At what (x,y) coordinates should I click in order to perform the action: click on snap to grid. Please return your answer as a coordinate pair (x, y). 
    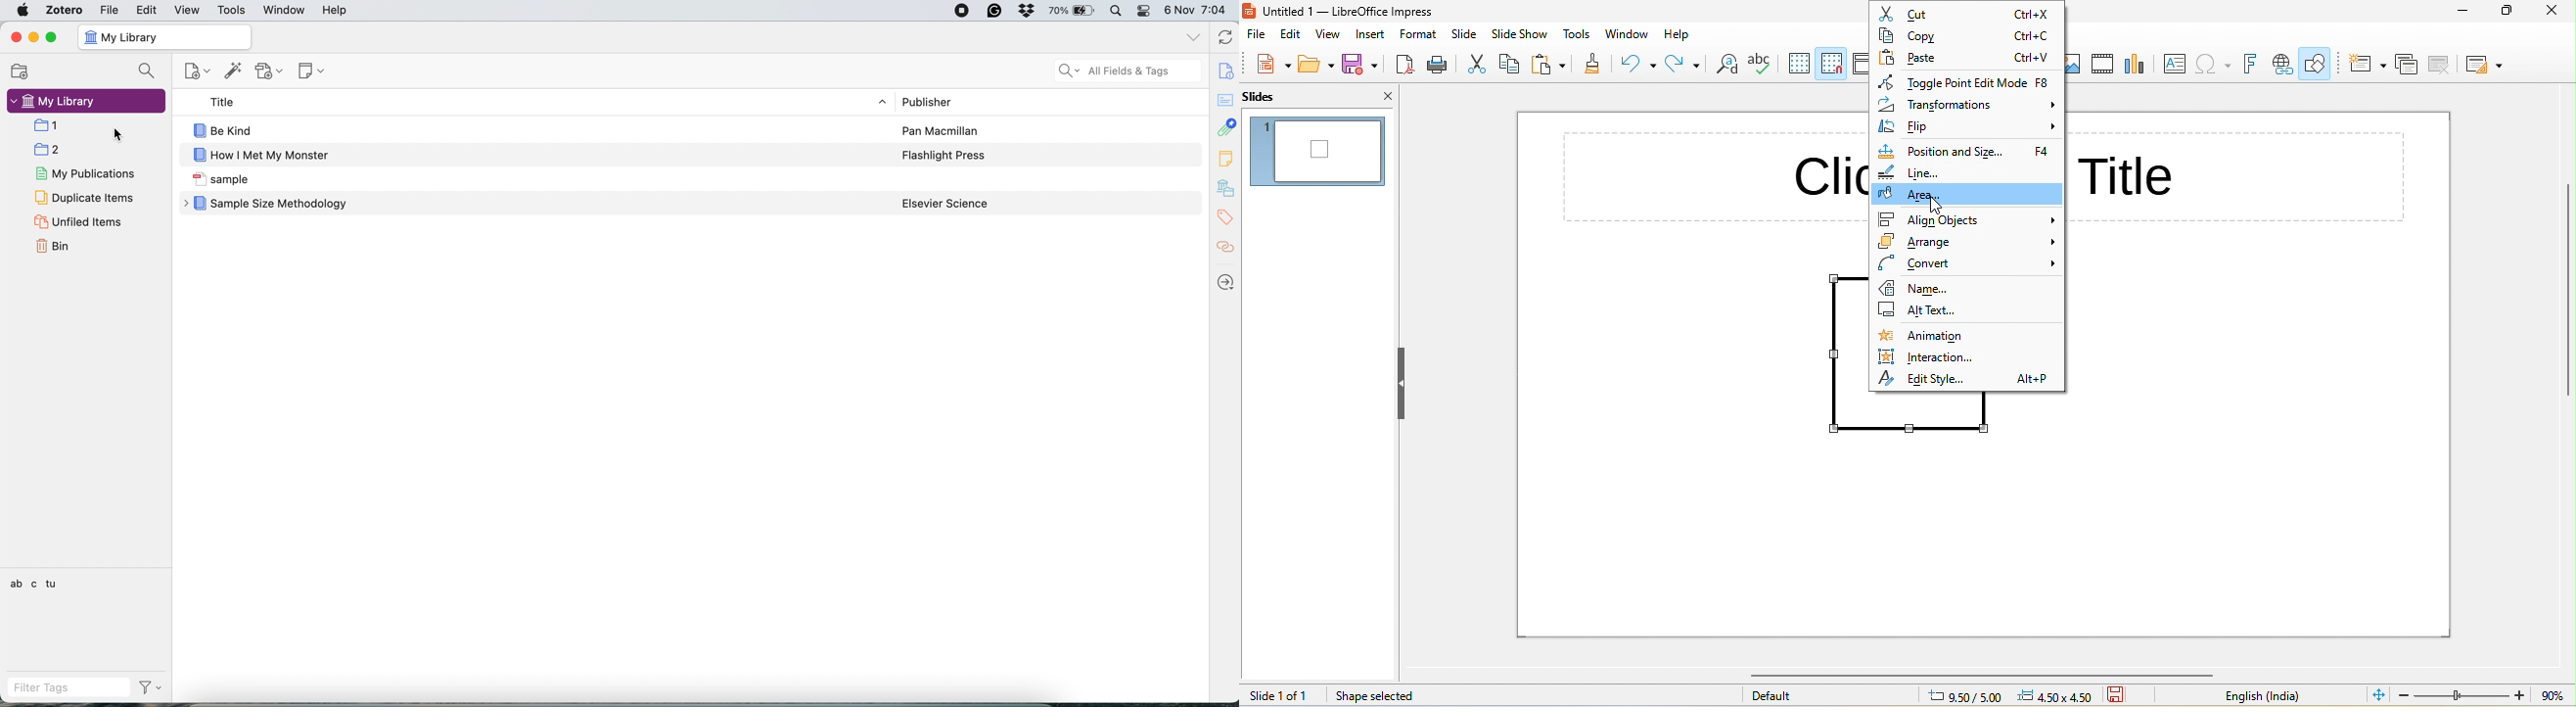
    Looking at the image, I should click on (1830, 64).